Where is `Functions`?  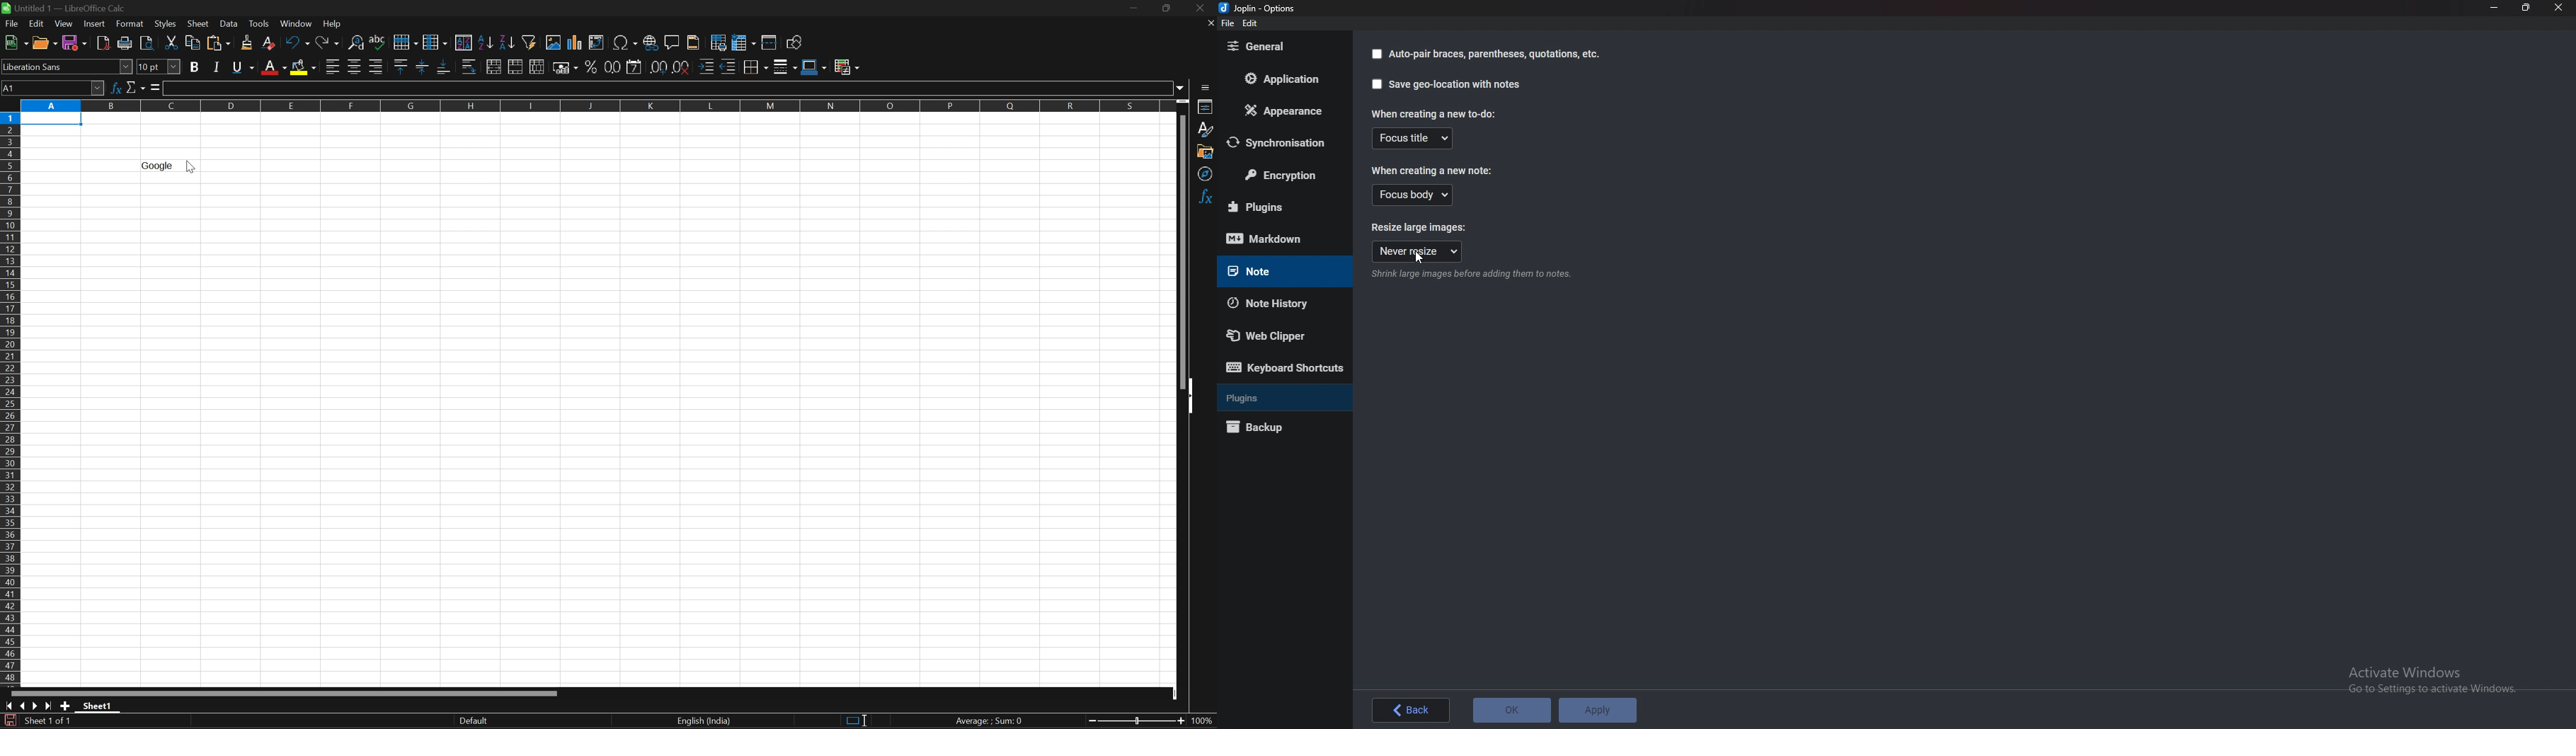
Functions is located at coordinates (1207, 197).